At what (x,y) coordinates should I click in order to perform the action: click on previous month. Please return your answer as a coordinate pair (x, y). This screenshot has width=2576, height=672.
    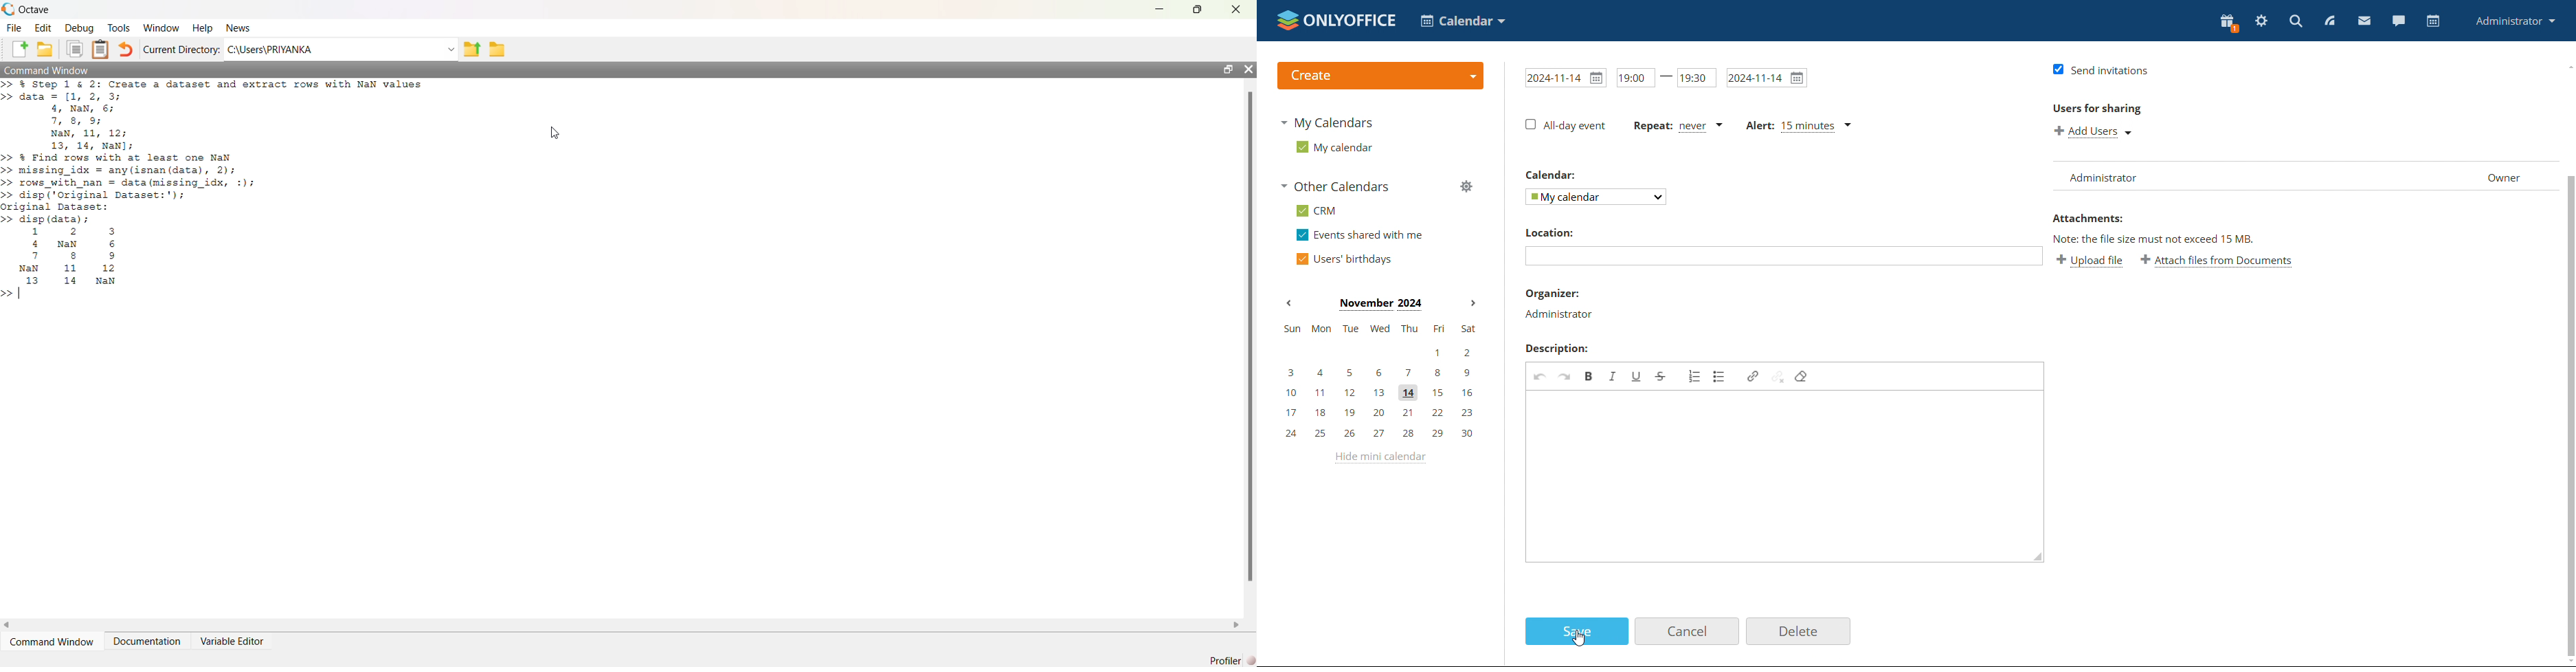
    Looking at the image, I should click on (1288, 303).